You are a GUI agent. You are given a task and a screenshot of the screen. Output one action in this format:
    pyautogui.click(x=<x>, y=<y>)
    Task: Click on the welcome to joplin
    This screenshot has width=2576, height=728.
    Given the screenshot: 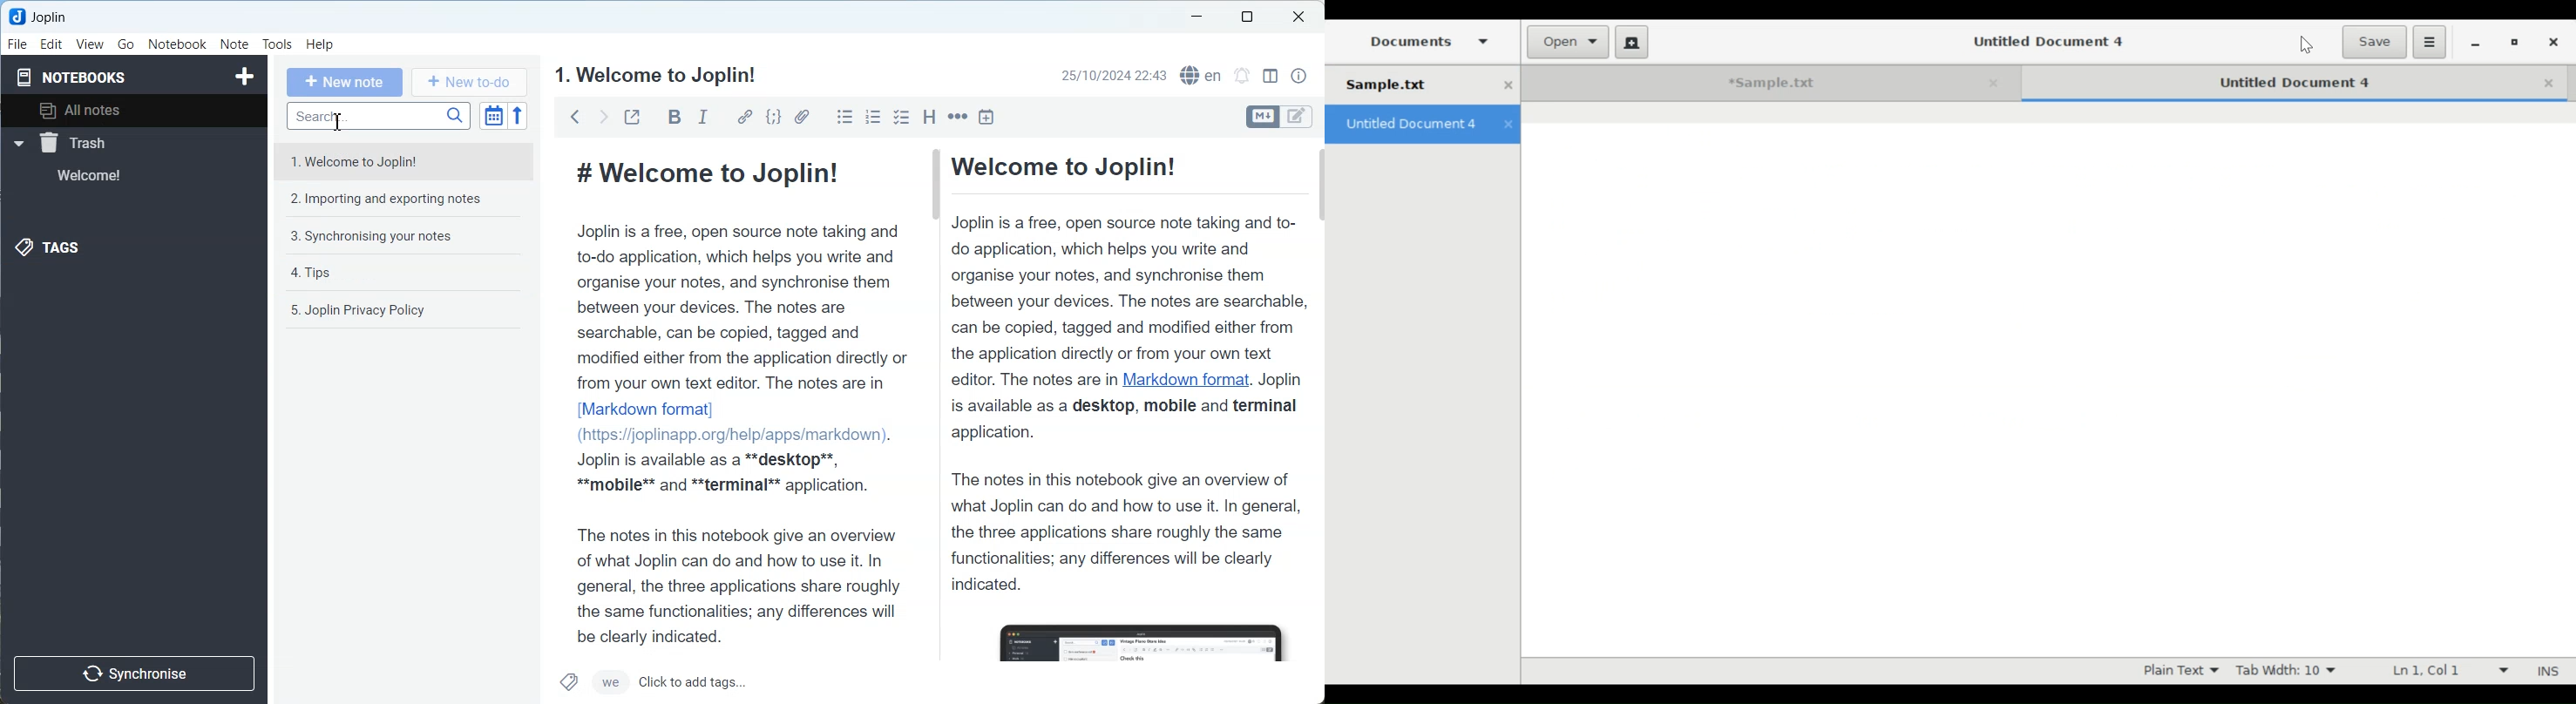 What is the action you would take?
    pyautogui.click(x=406, y=163)
    